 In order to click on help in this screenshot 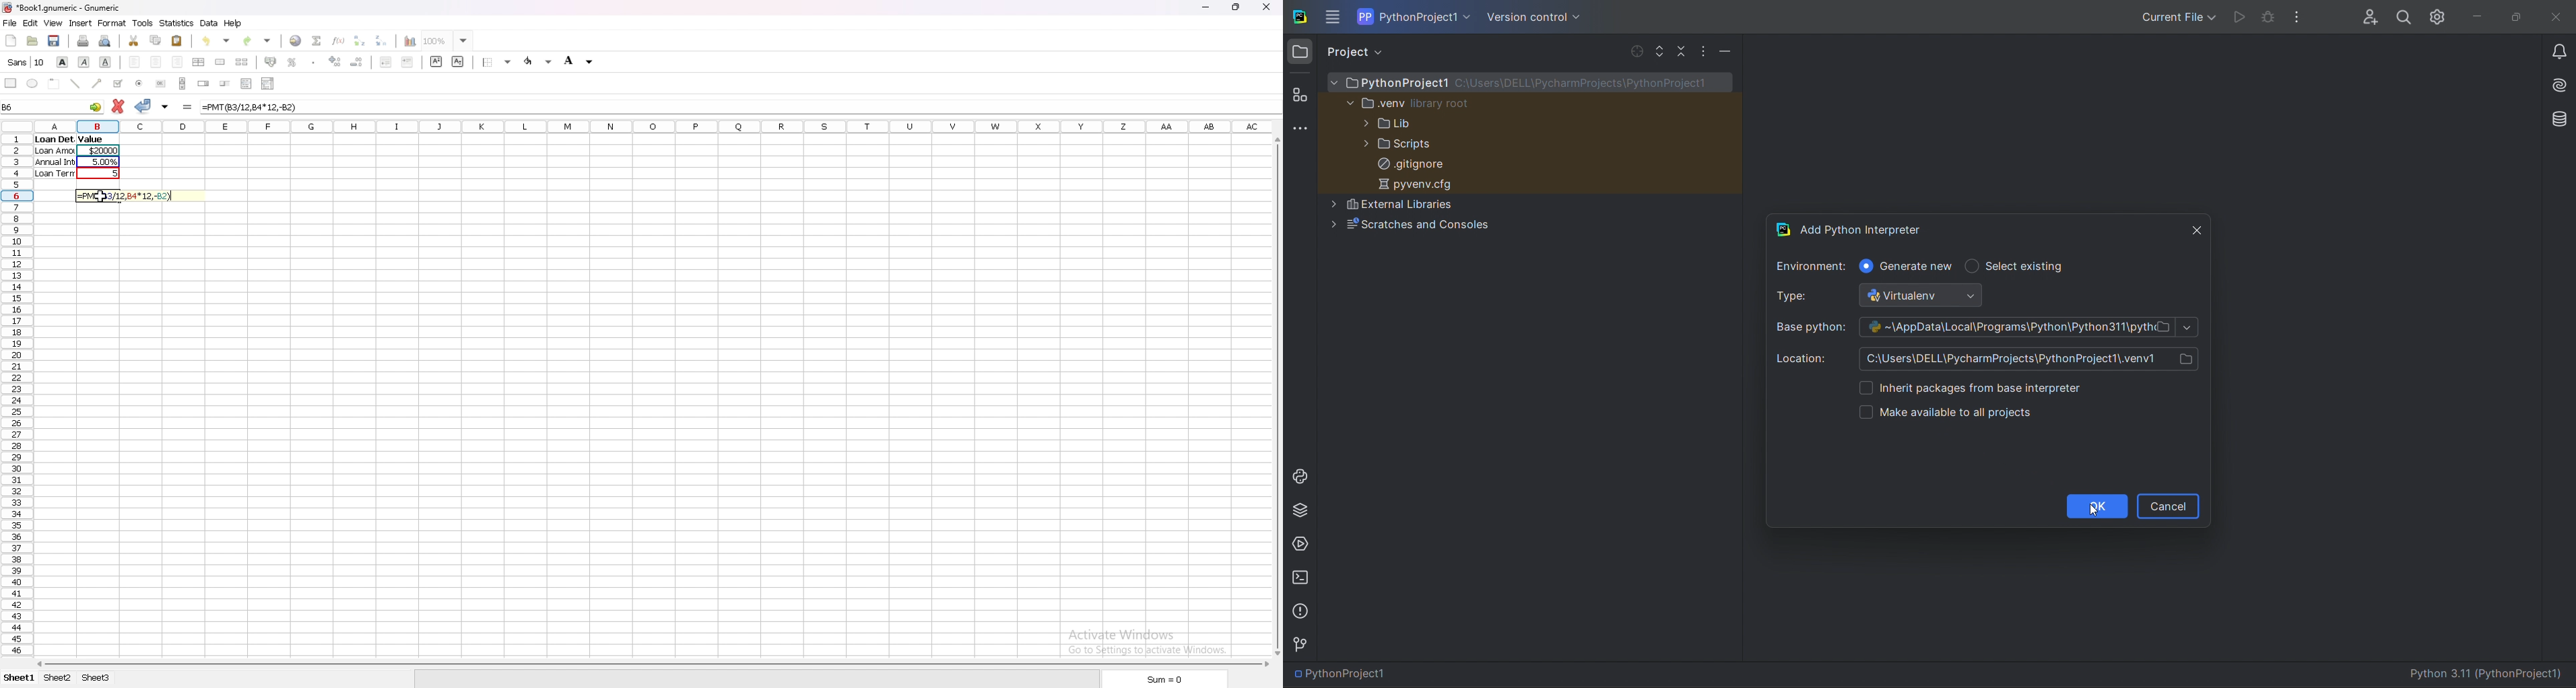, I will do `click(233, 23)`.